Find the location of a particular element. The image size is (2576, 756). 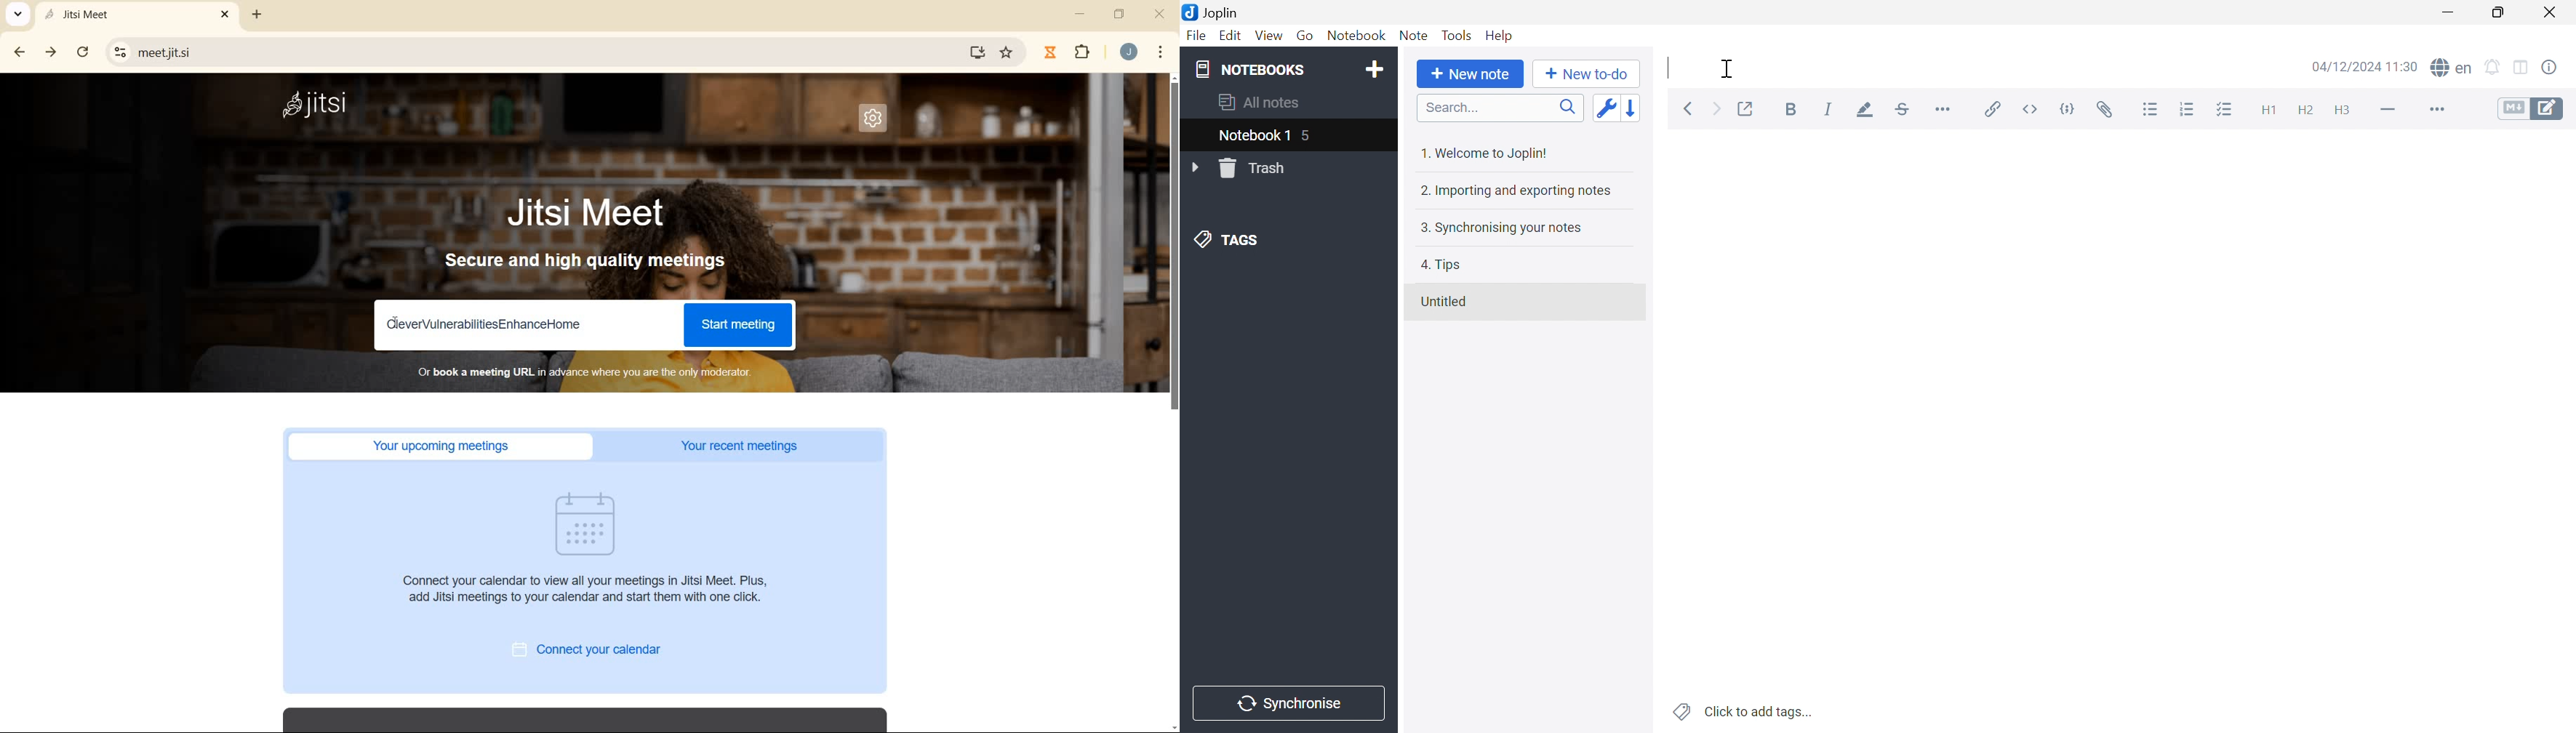

spell checker is located at coordinates (2452, 68).